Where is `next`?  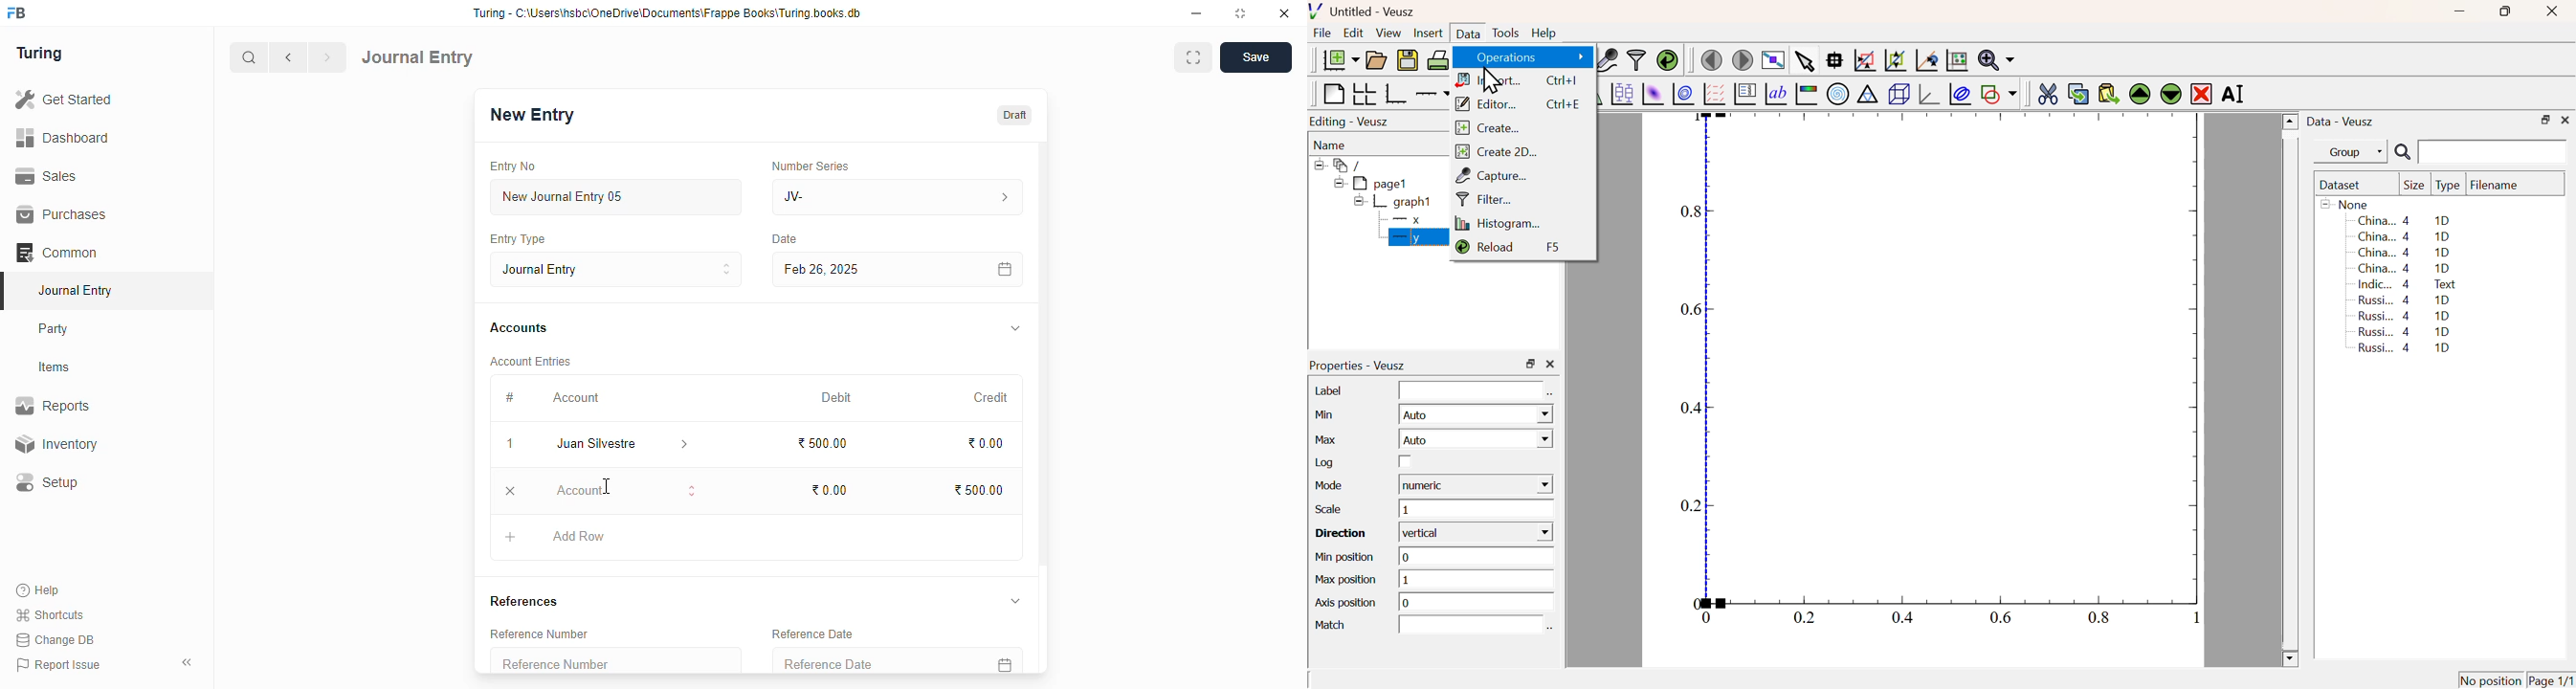
next is located at coordinates (329, 57).